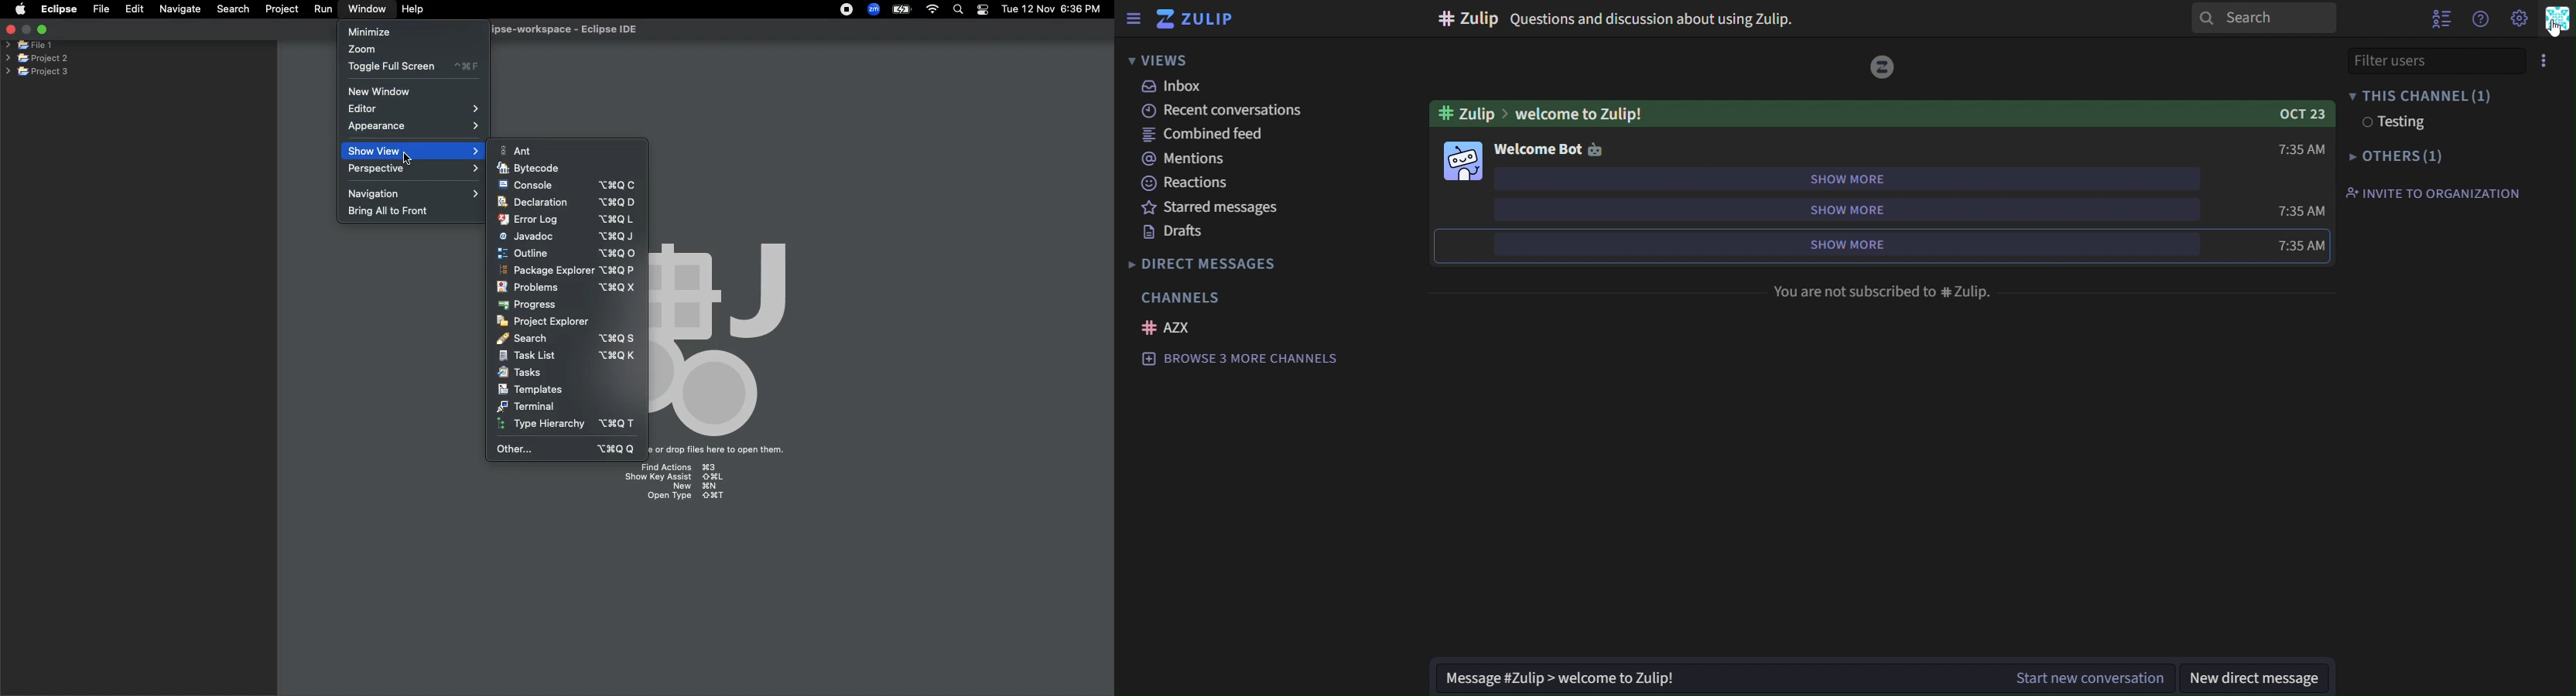  I want to click on Eclipse, so click(58, 9).